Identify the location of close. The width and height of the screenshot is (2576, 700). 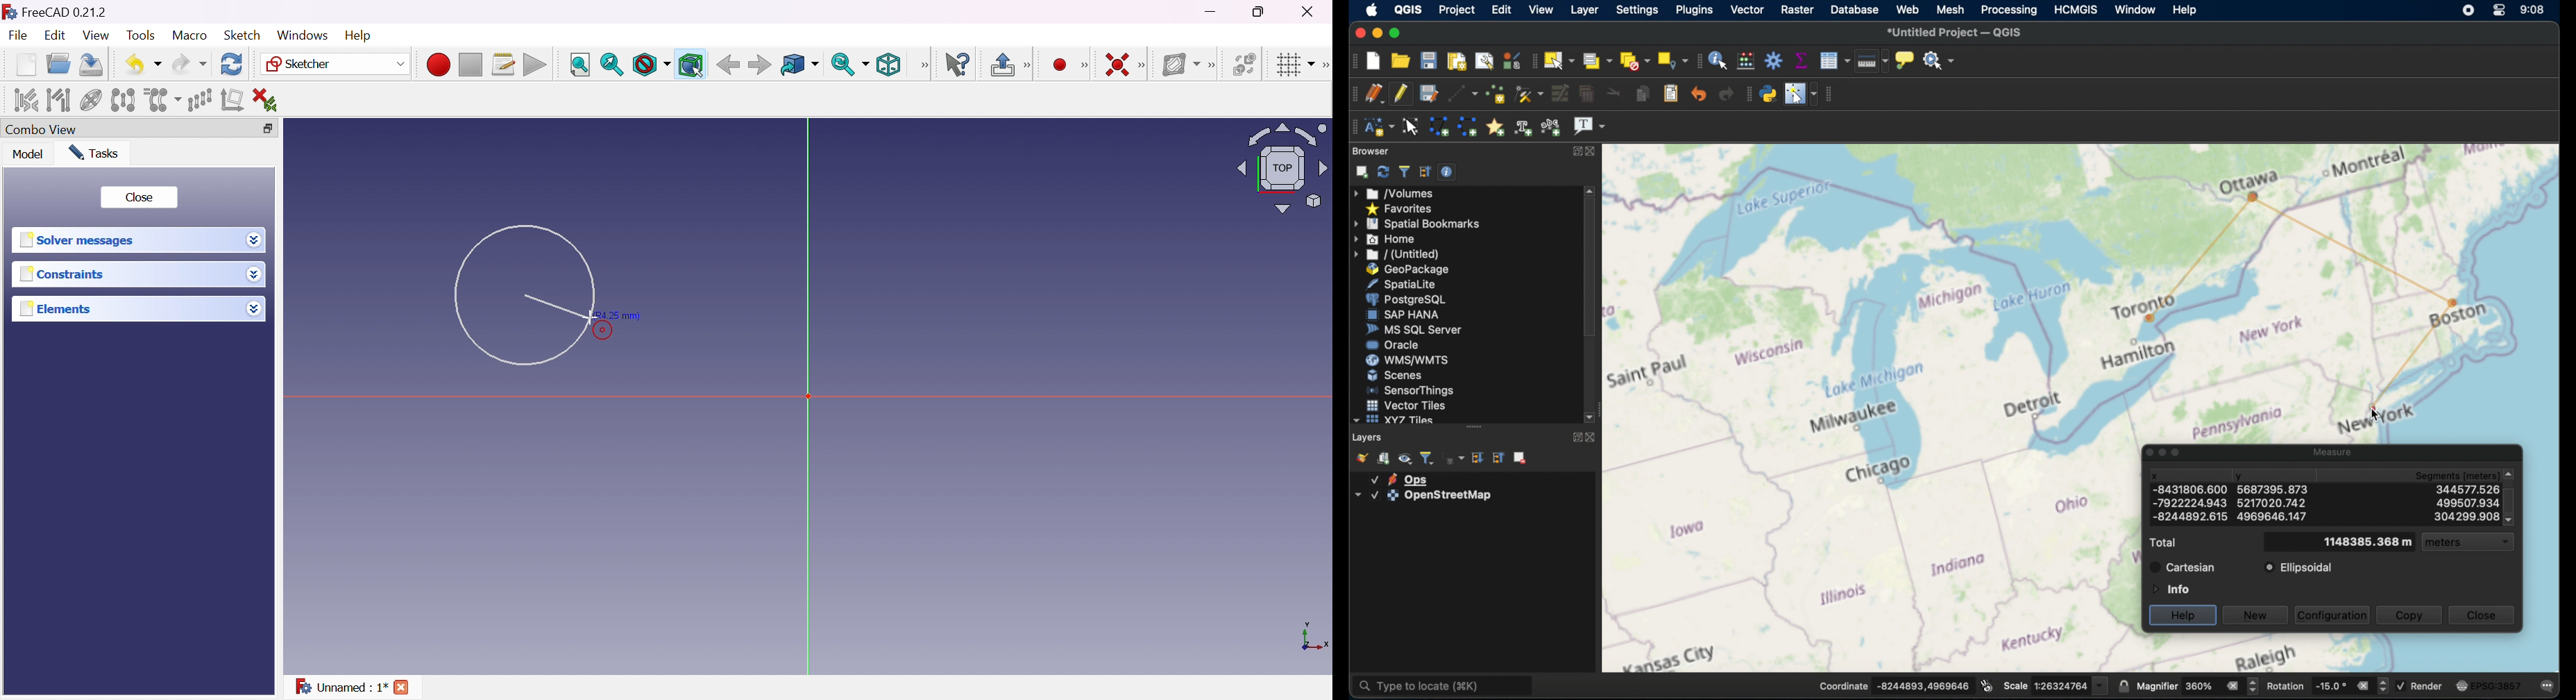
(1591, 439).